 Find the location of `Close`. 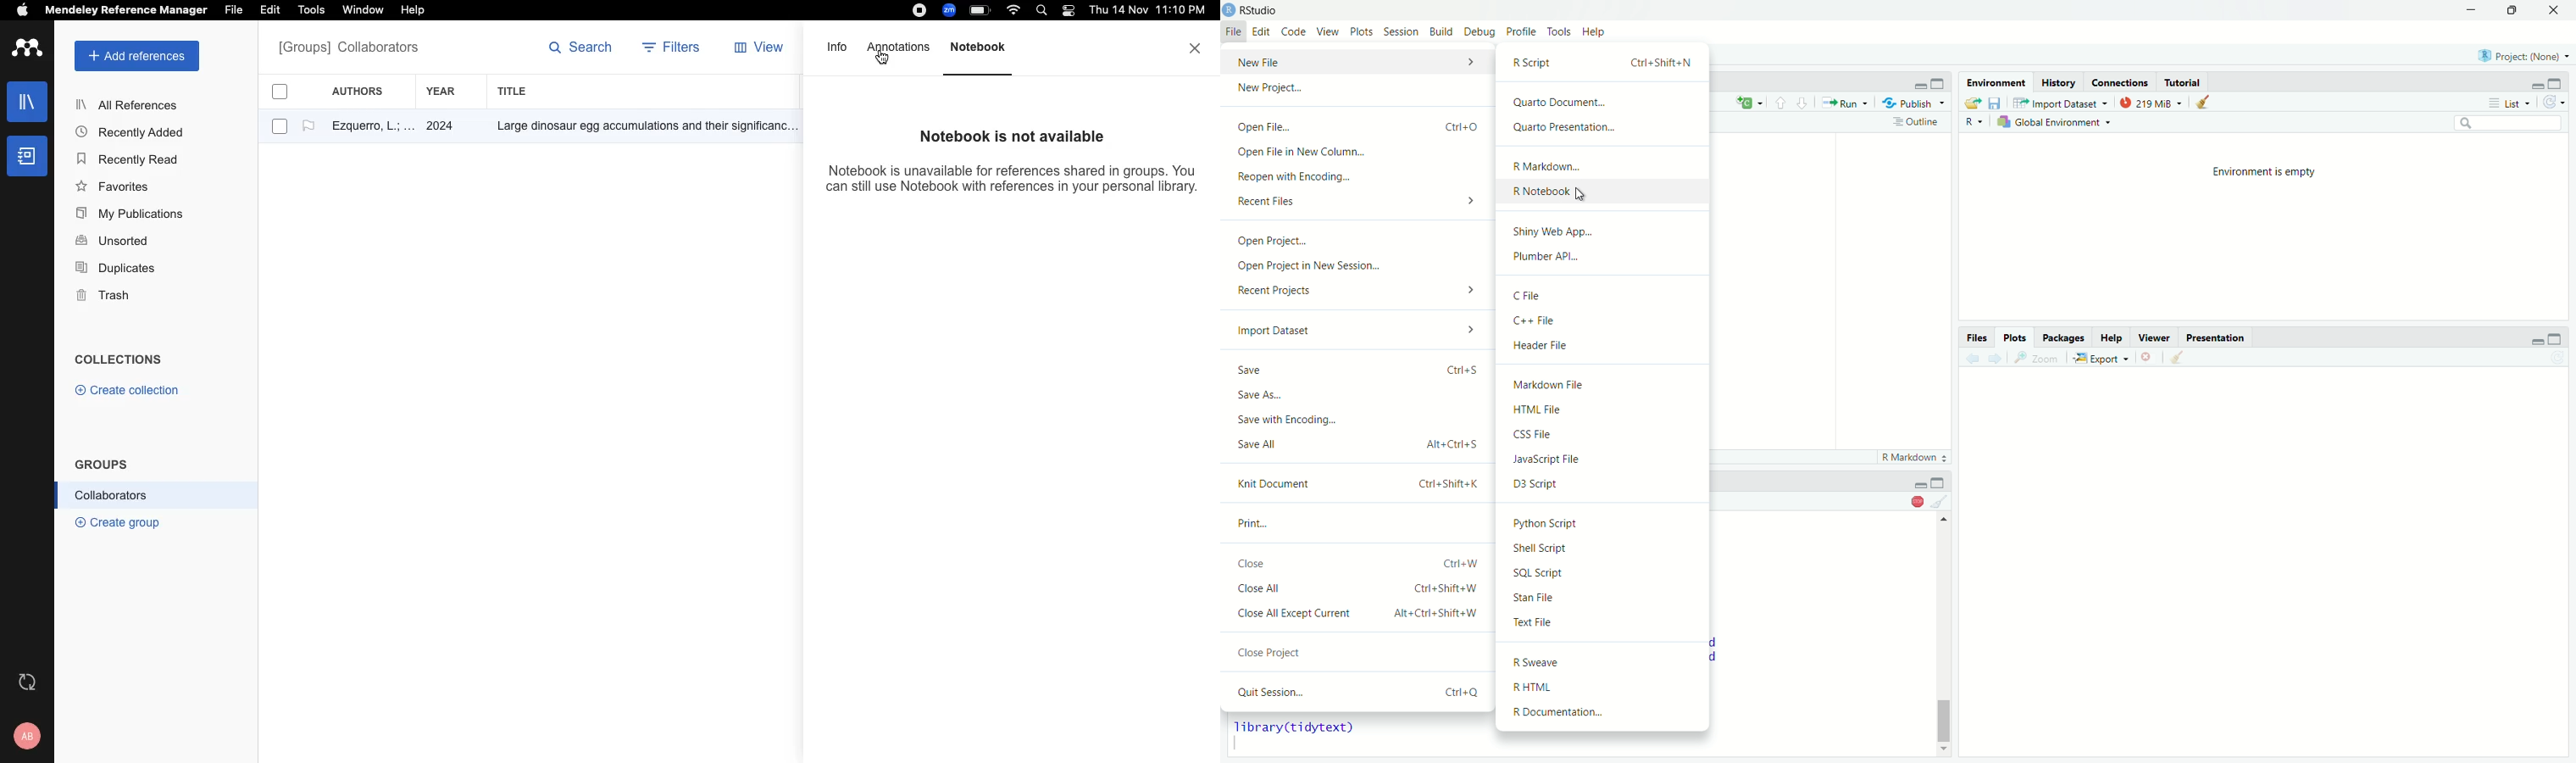

Close is located at coordinates (1357, 560).